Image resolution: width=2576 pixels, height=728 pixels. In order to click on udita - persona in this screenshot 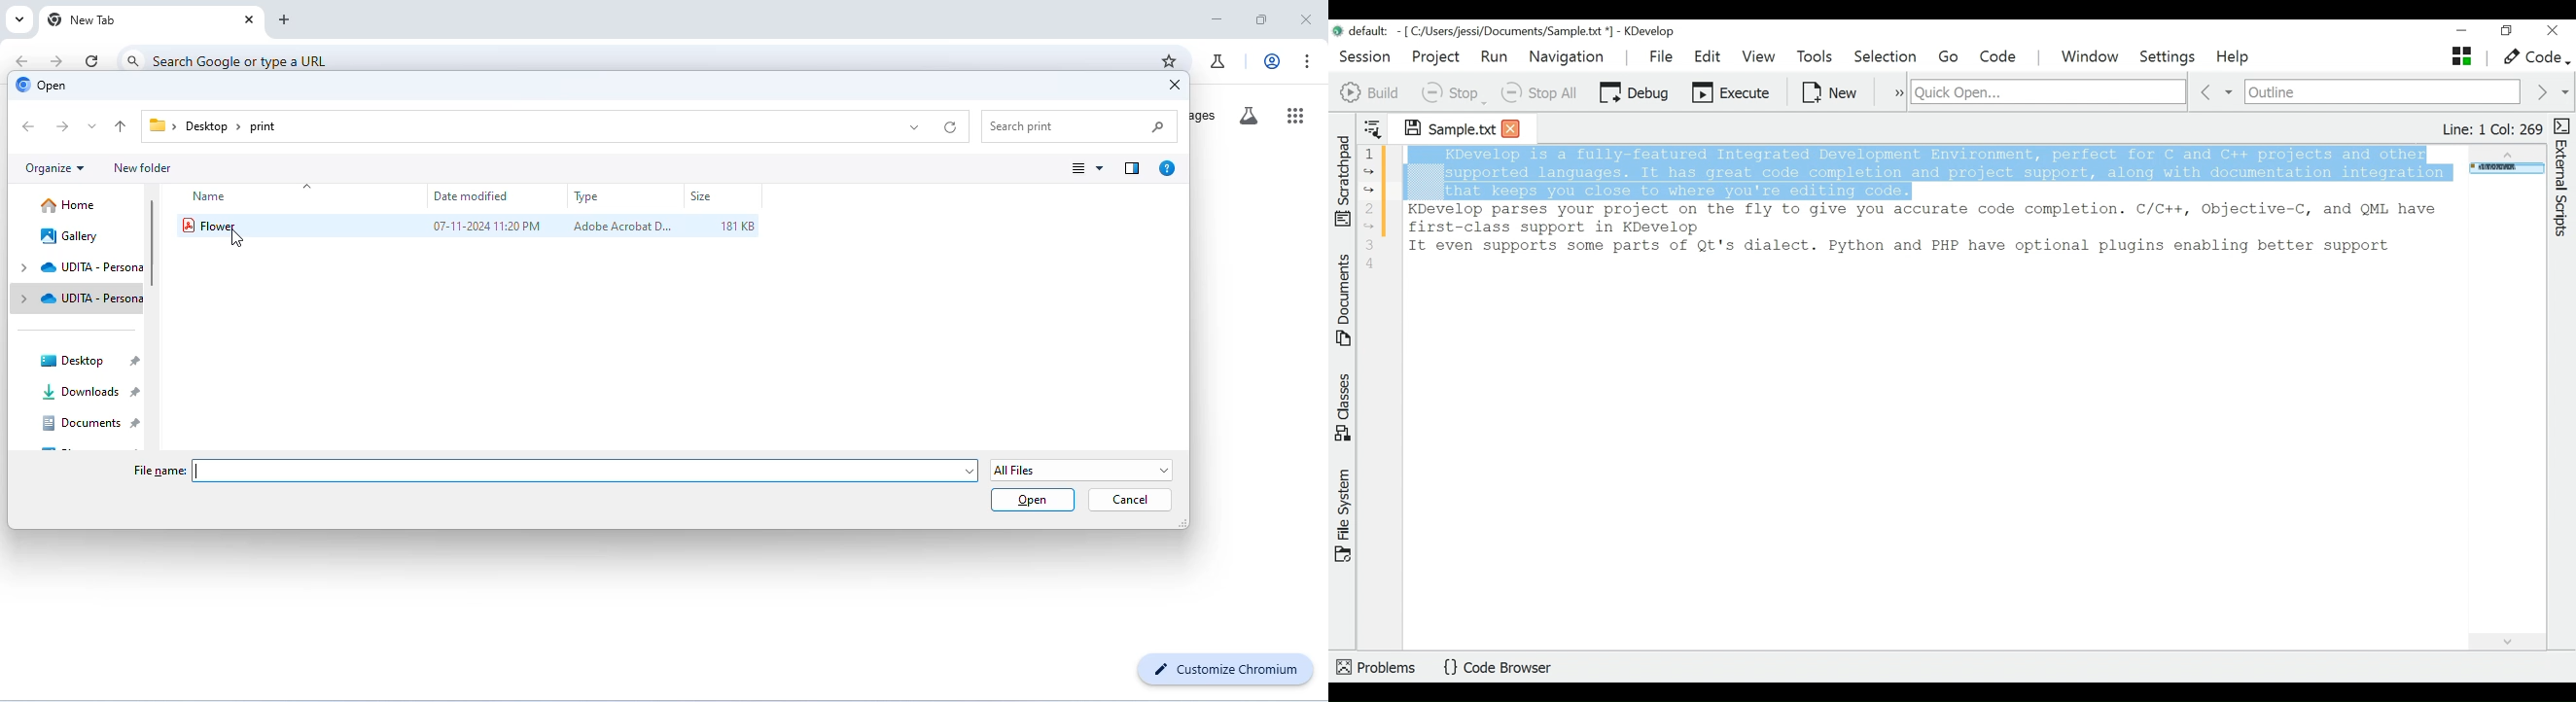, I will do `click(92, 266)`.